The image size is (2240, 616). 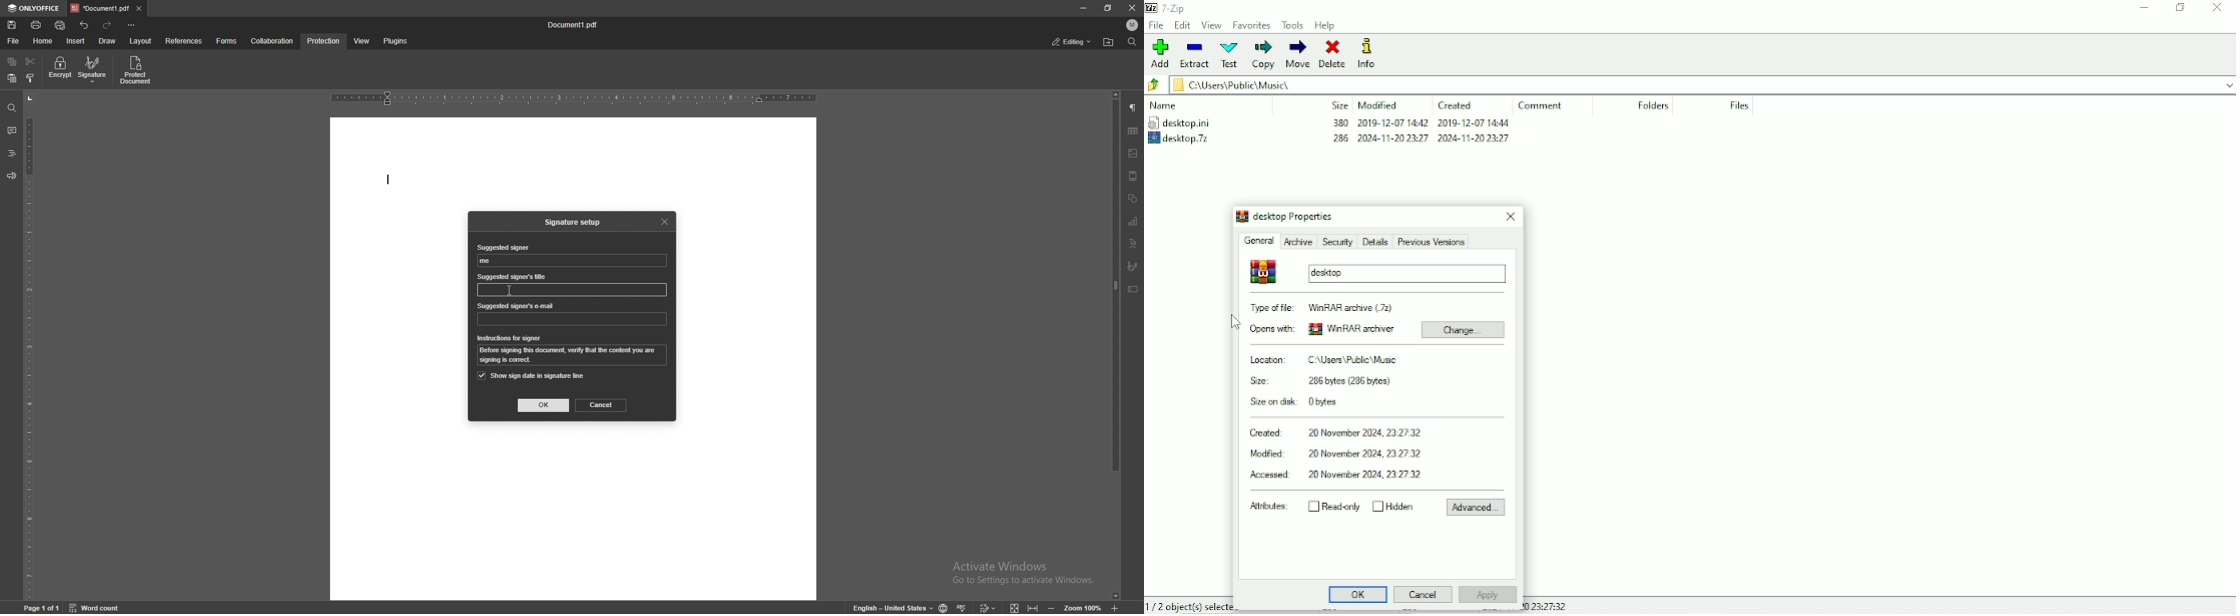 What do you see at coordinates (1370, 53) in the screenshot?
I see `Info` at bounding box center [1370, 53].